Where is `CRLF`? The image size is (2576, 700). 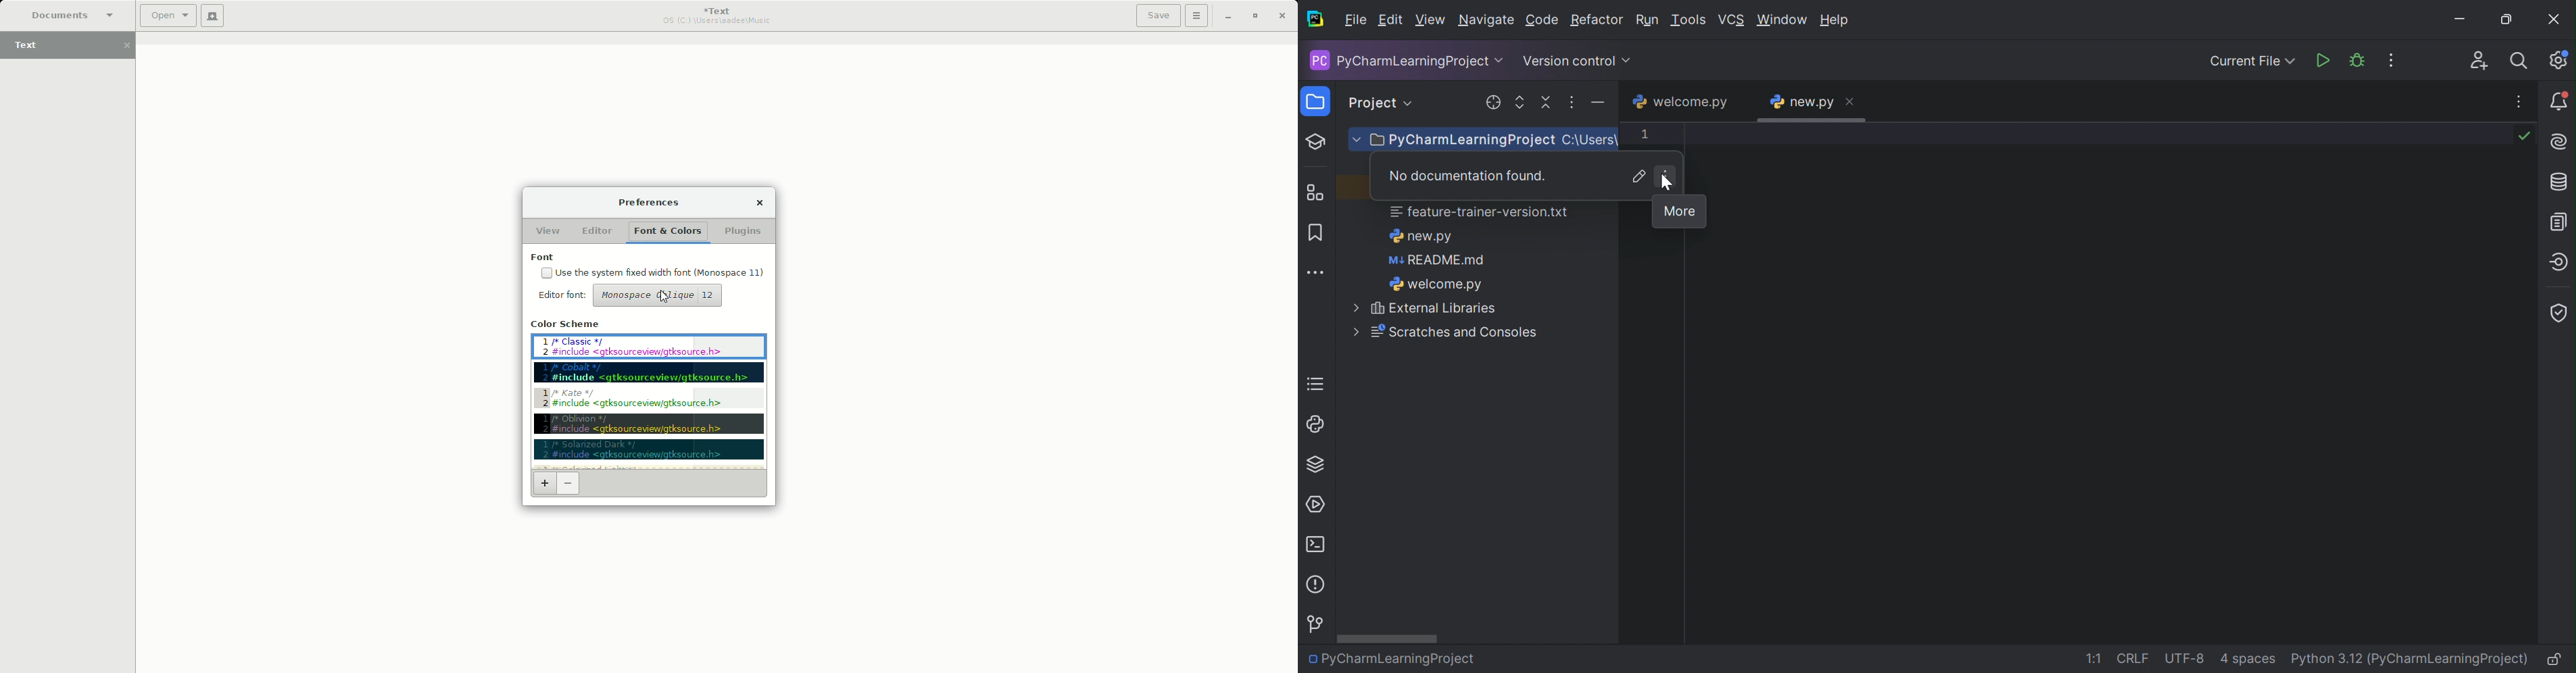 CRLF is located at coordinates (2133, 659).